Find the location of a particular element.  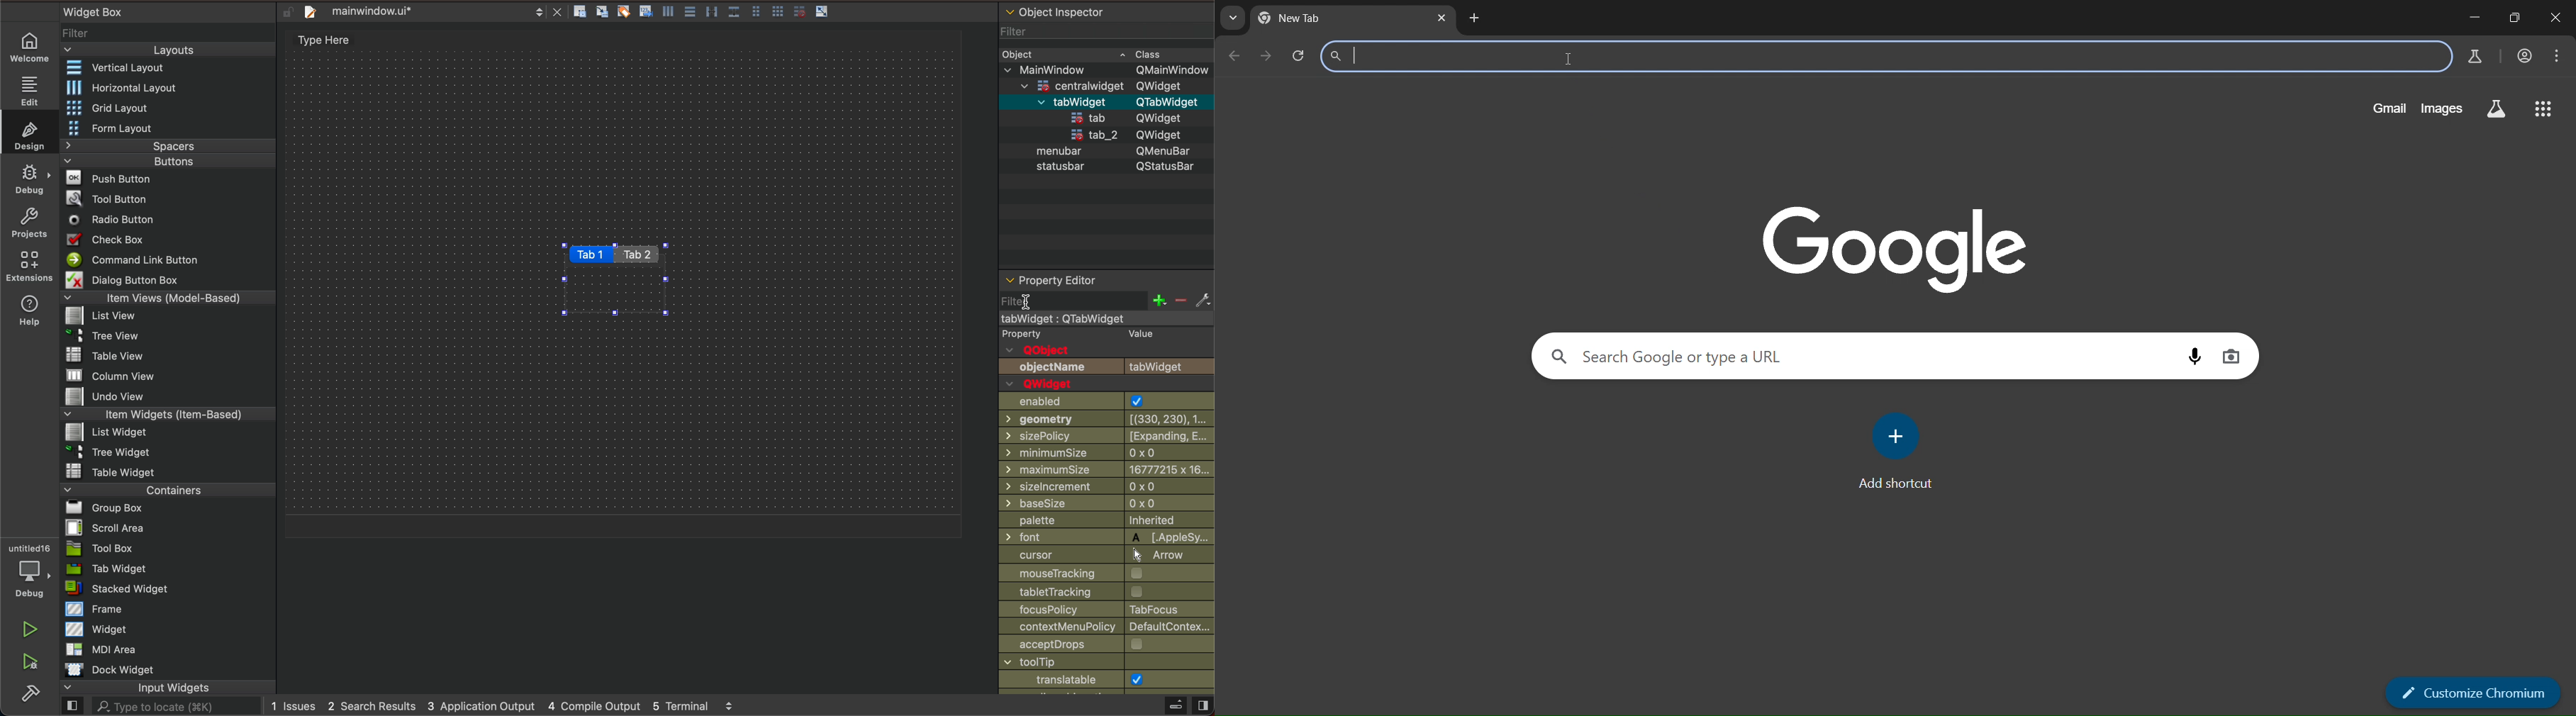

Obiect is located at coordinates (1018, 52).